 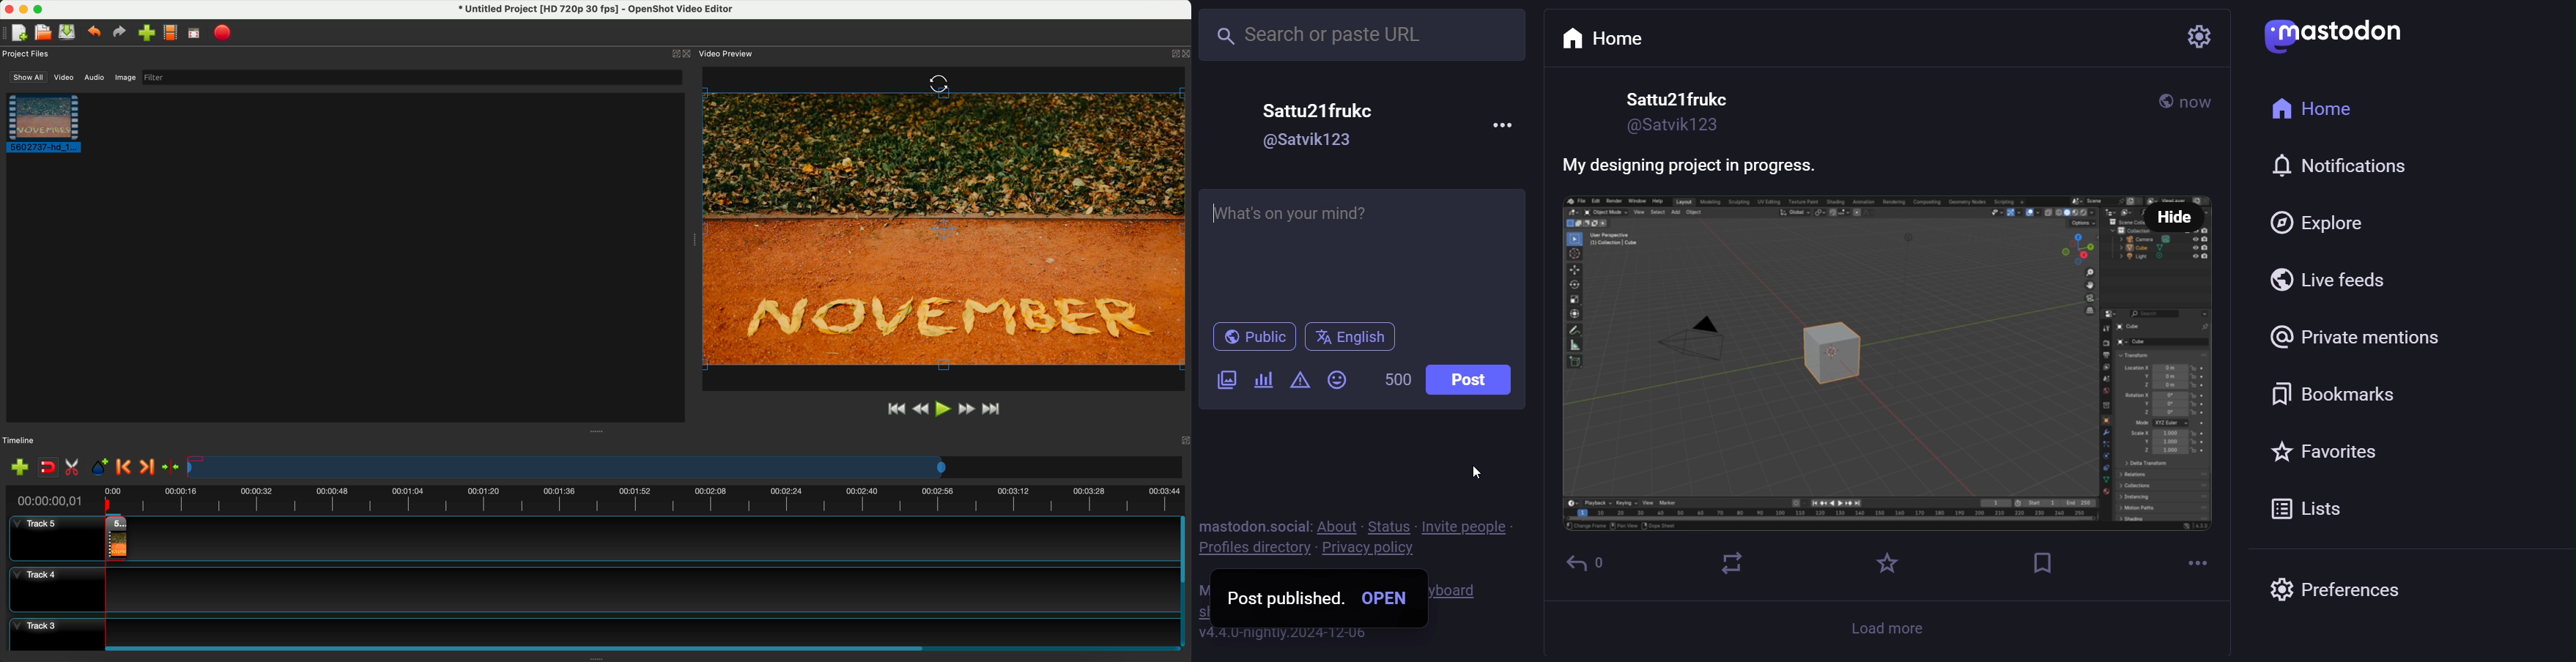 I want to click on id, so click(x=1678, y=130).